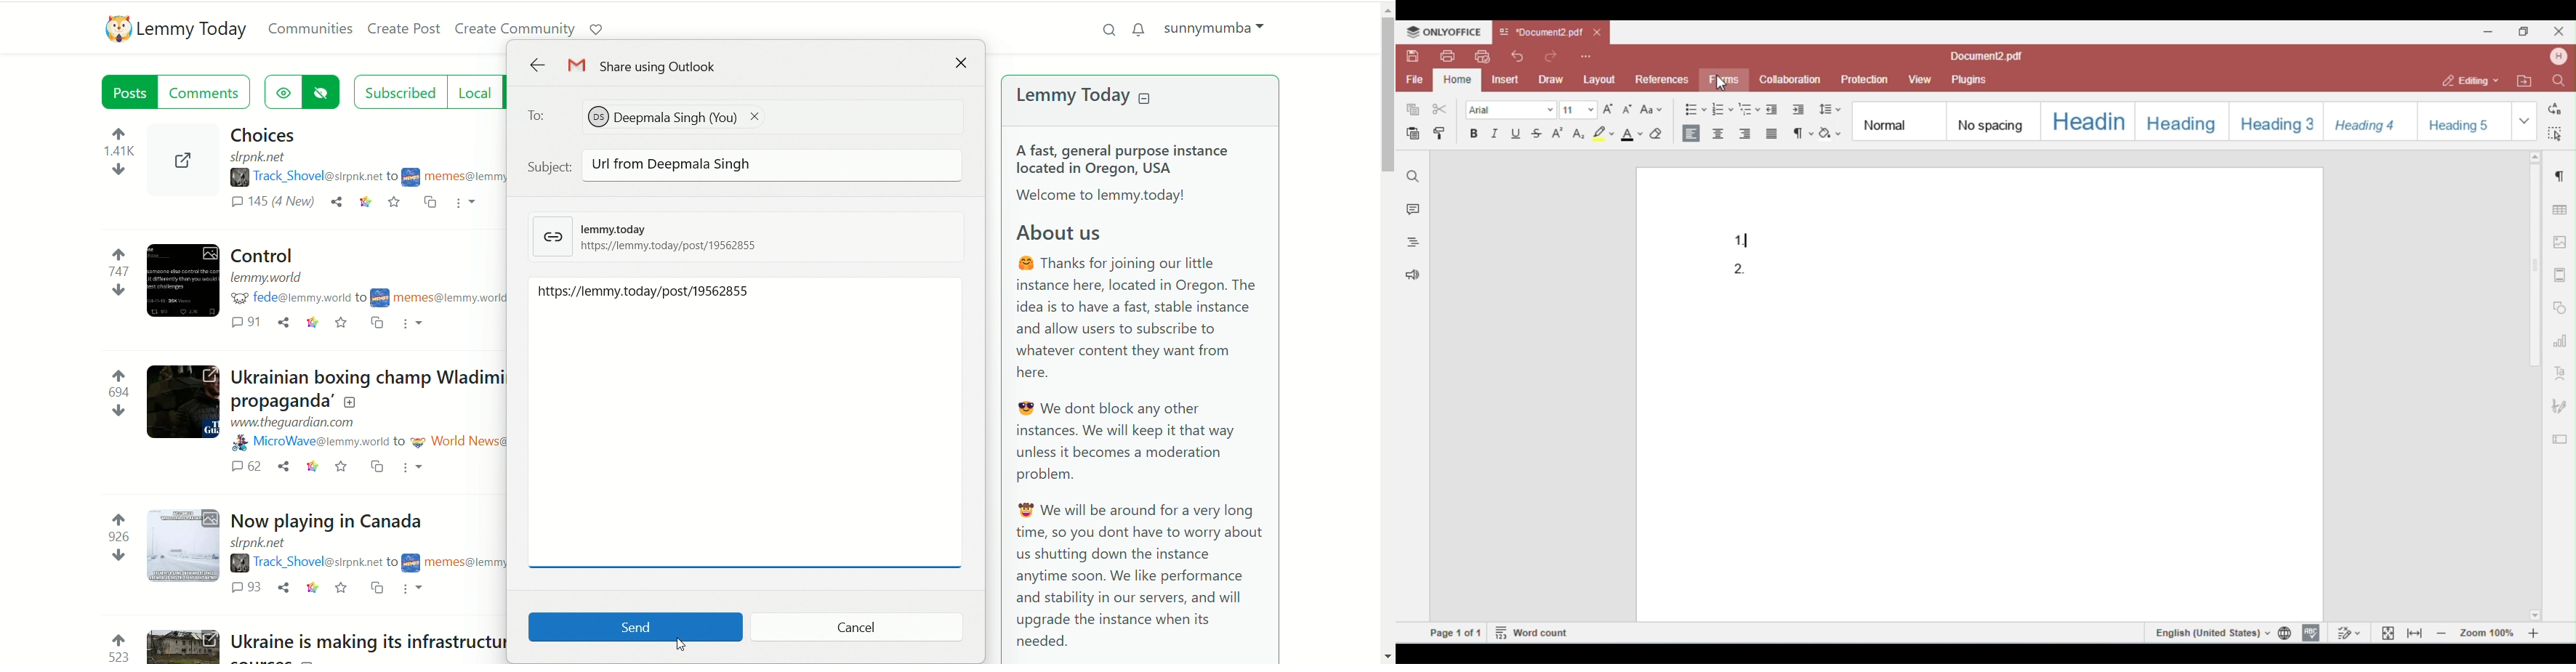  I want to click on support lemmy, so click(595, 28).